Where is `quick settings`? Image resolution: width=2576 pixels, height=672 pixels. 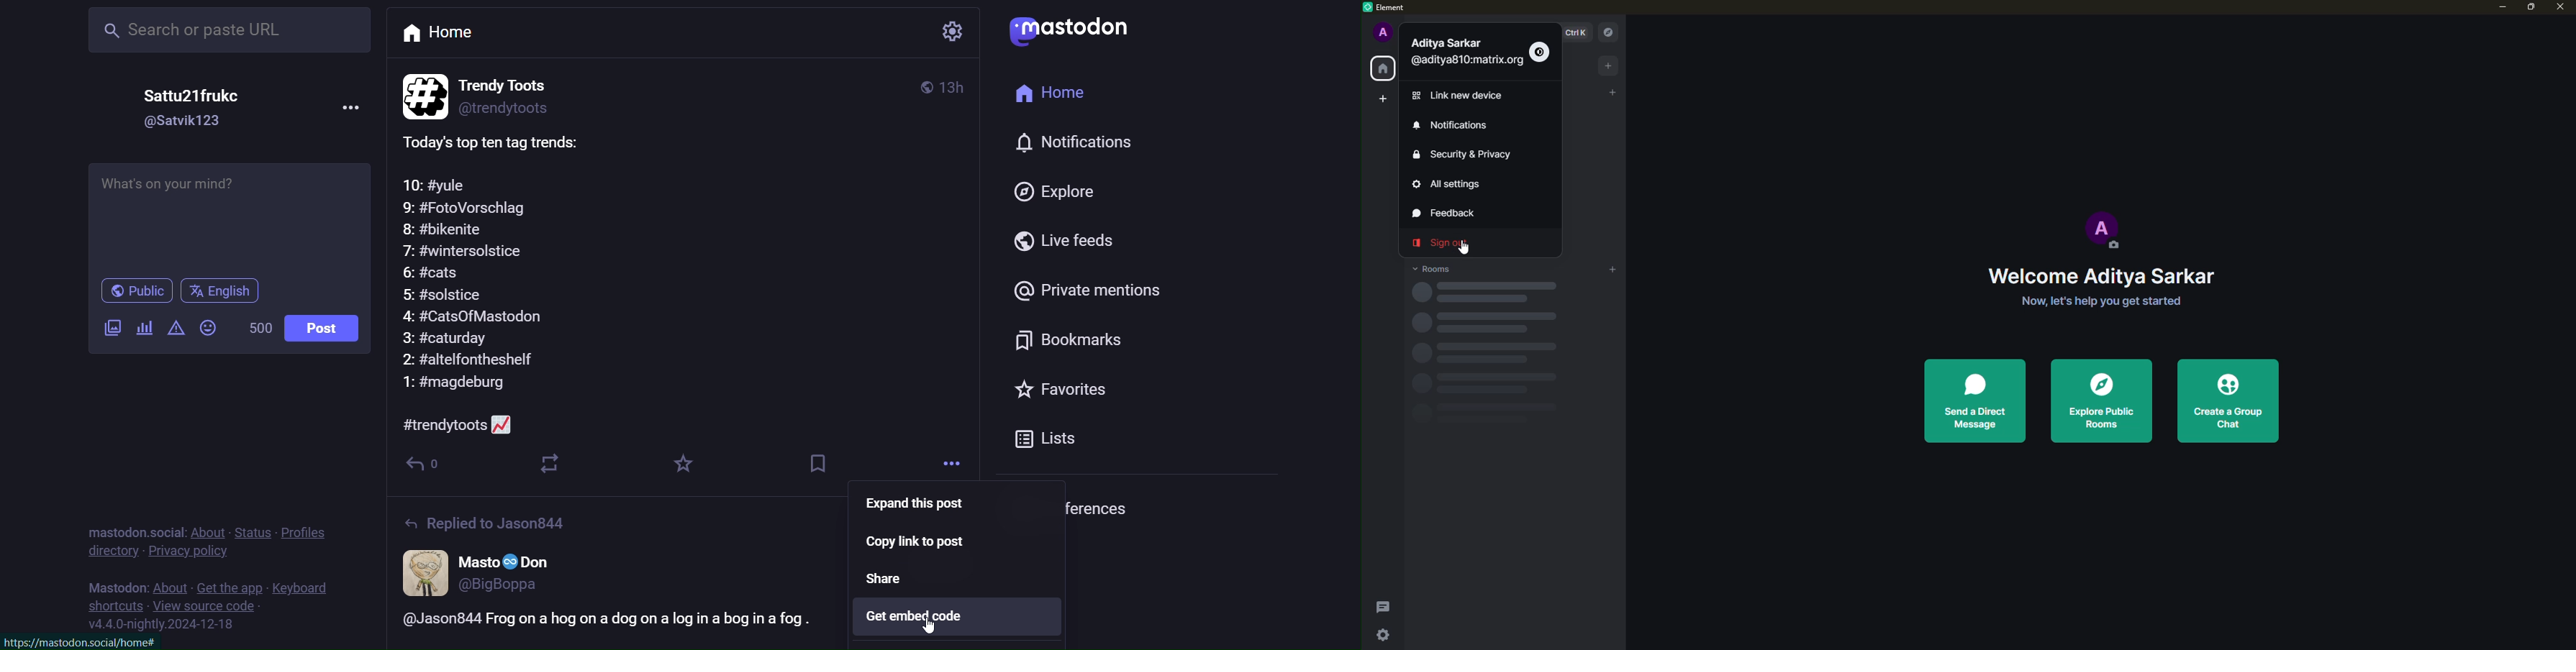
quick settings is located at coordinates (1383, 634).